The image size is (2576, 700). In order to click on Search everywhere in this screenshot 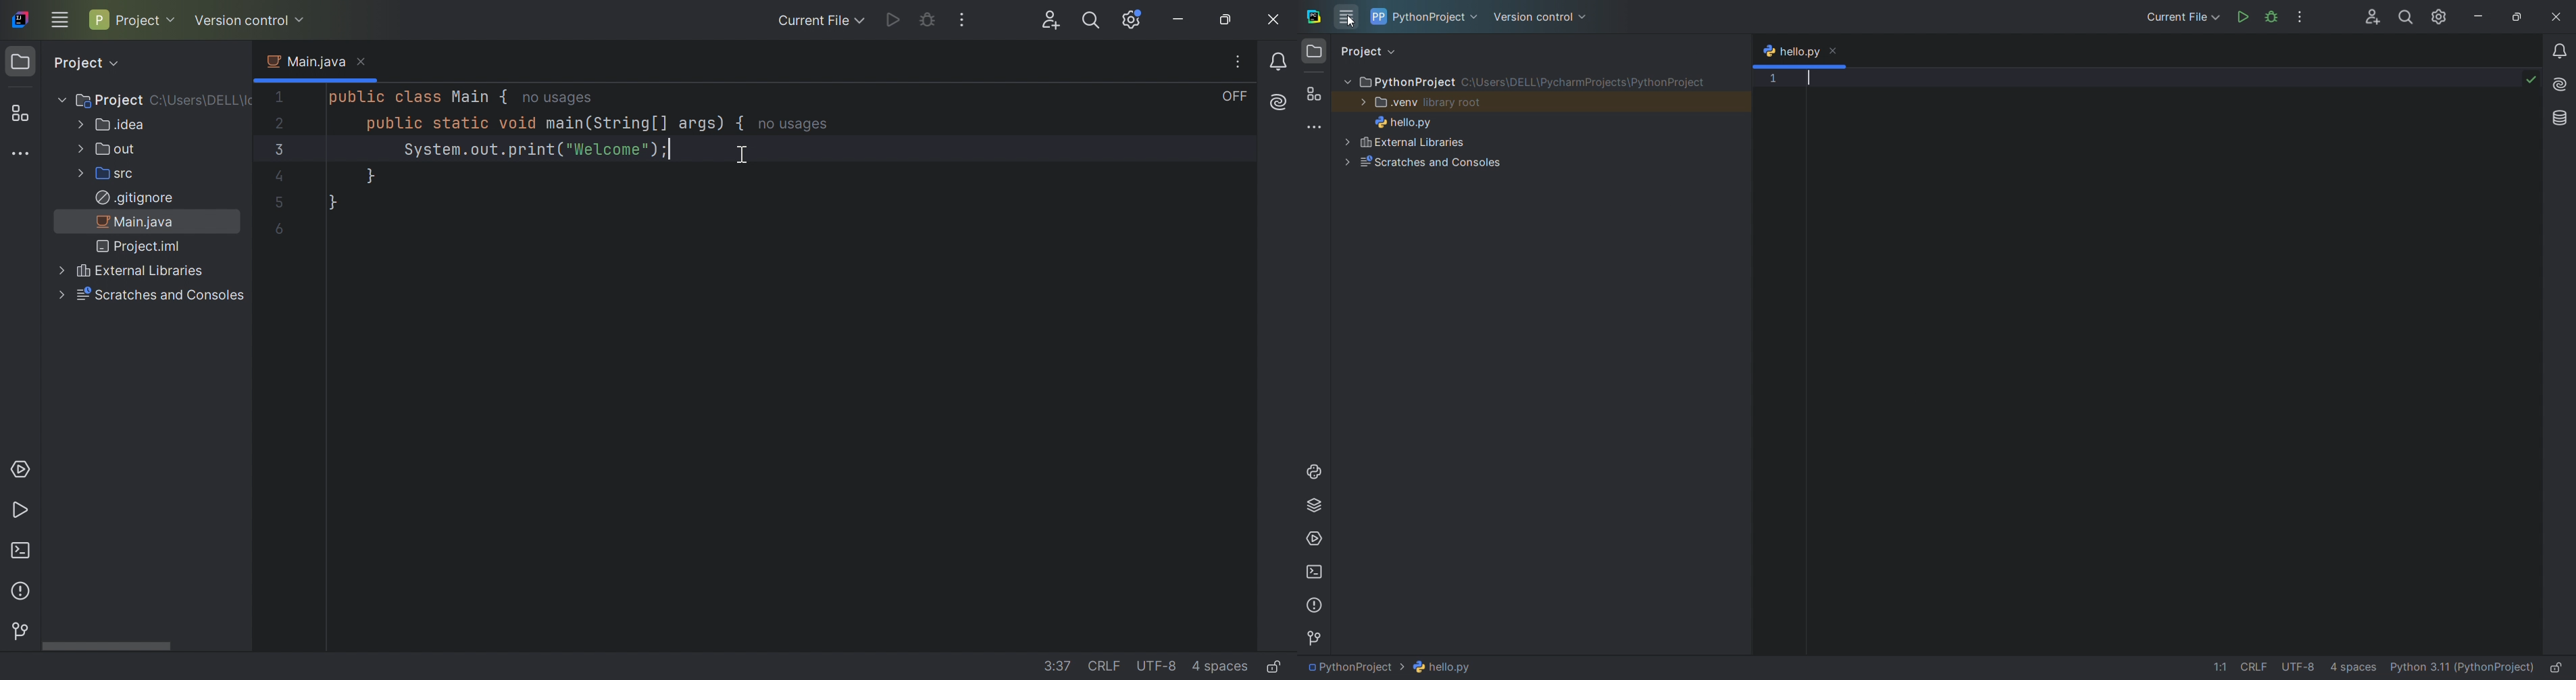, I will do `click(1090, 22)`.